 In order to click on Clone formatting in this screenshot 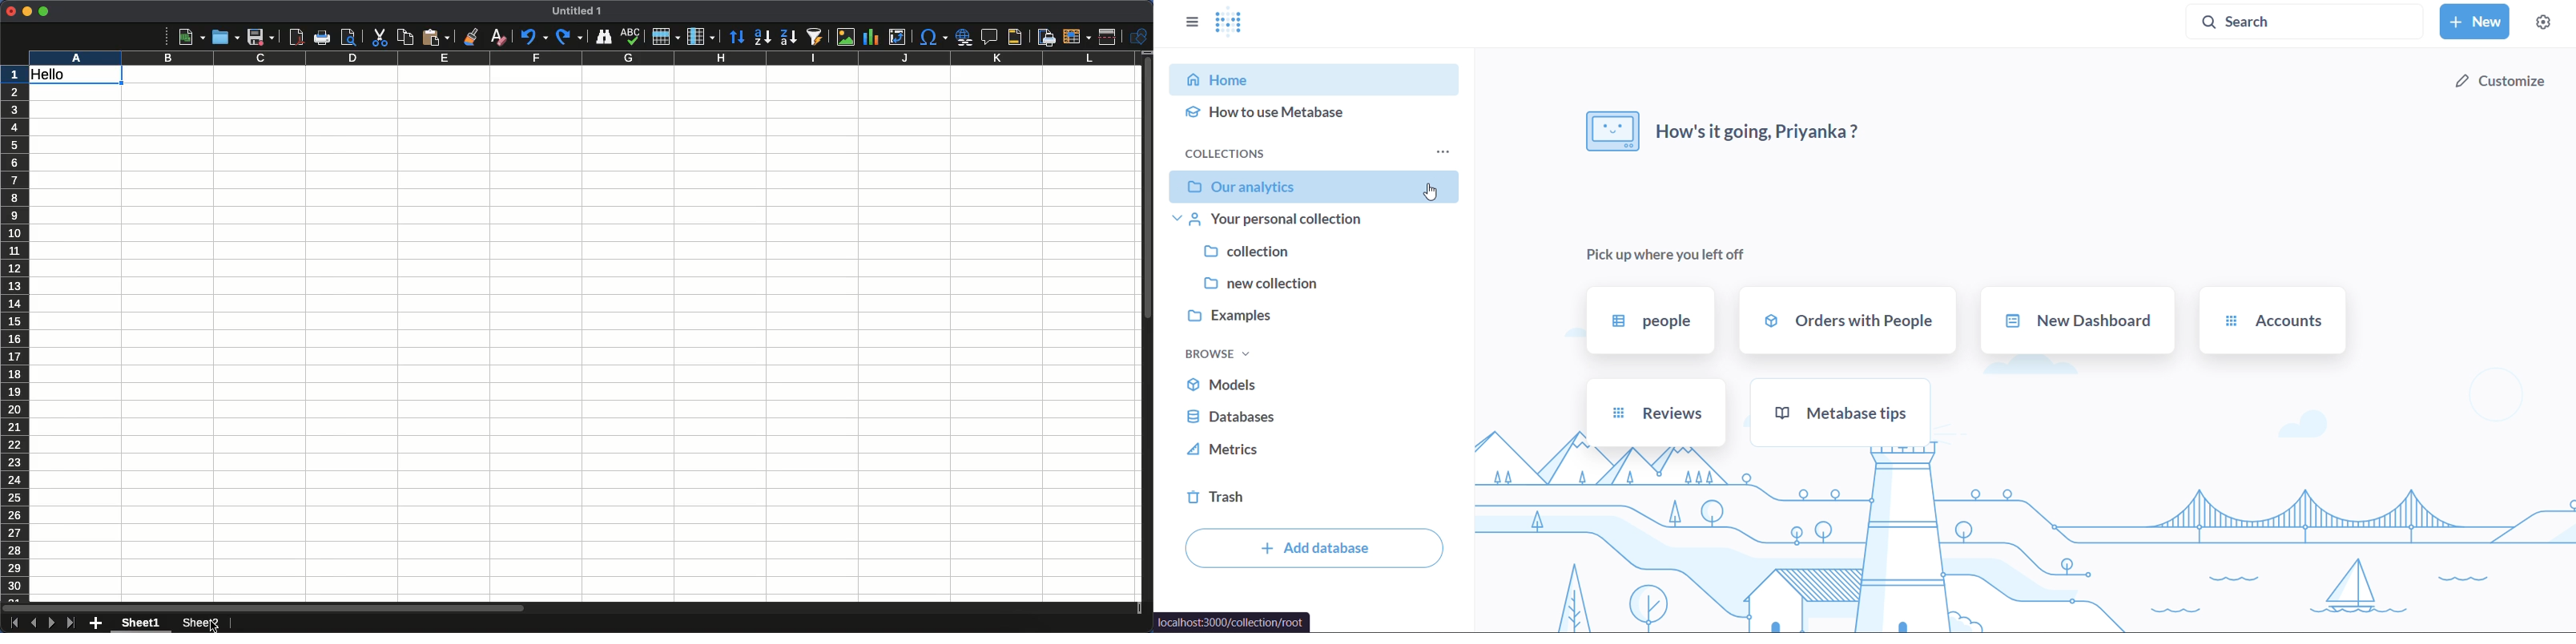, I will do `click(472, 37)`.